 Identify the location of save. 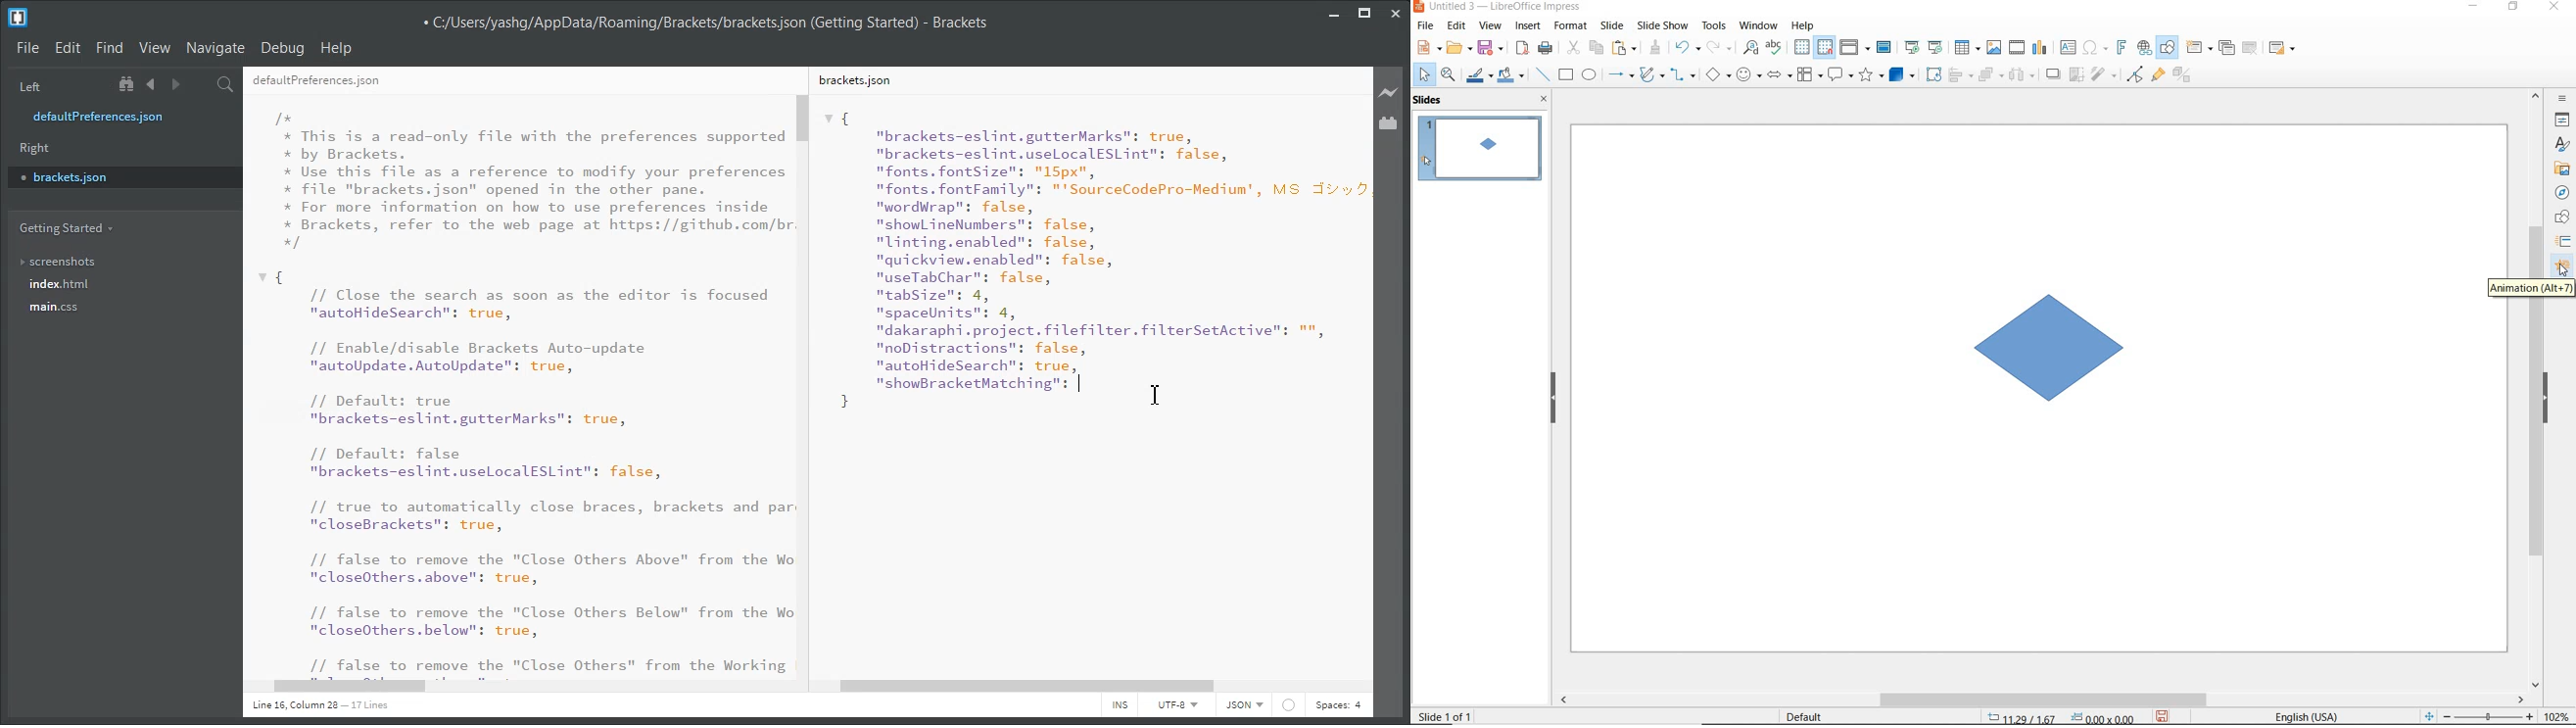
(2164, 716).